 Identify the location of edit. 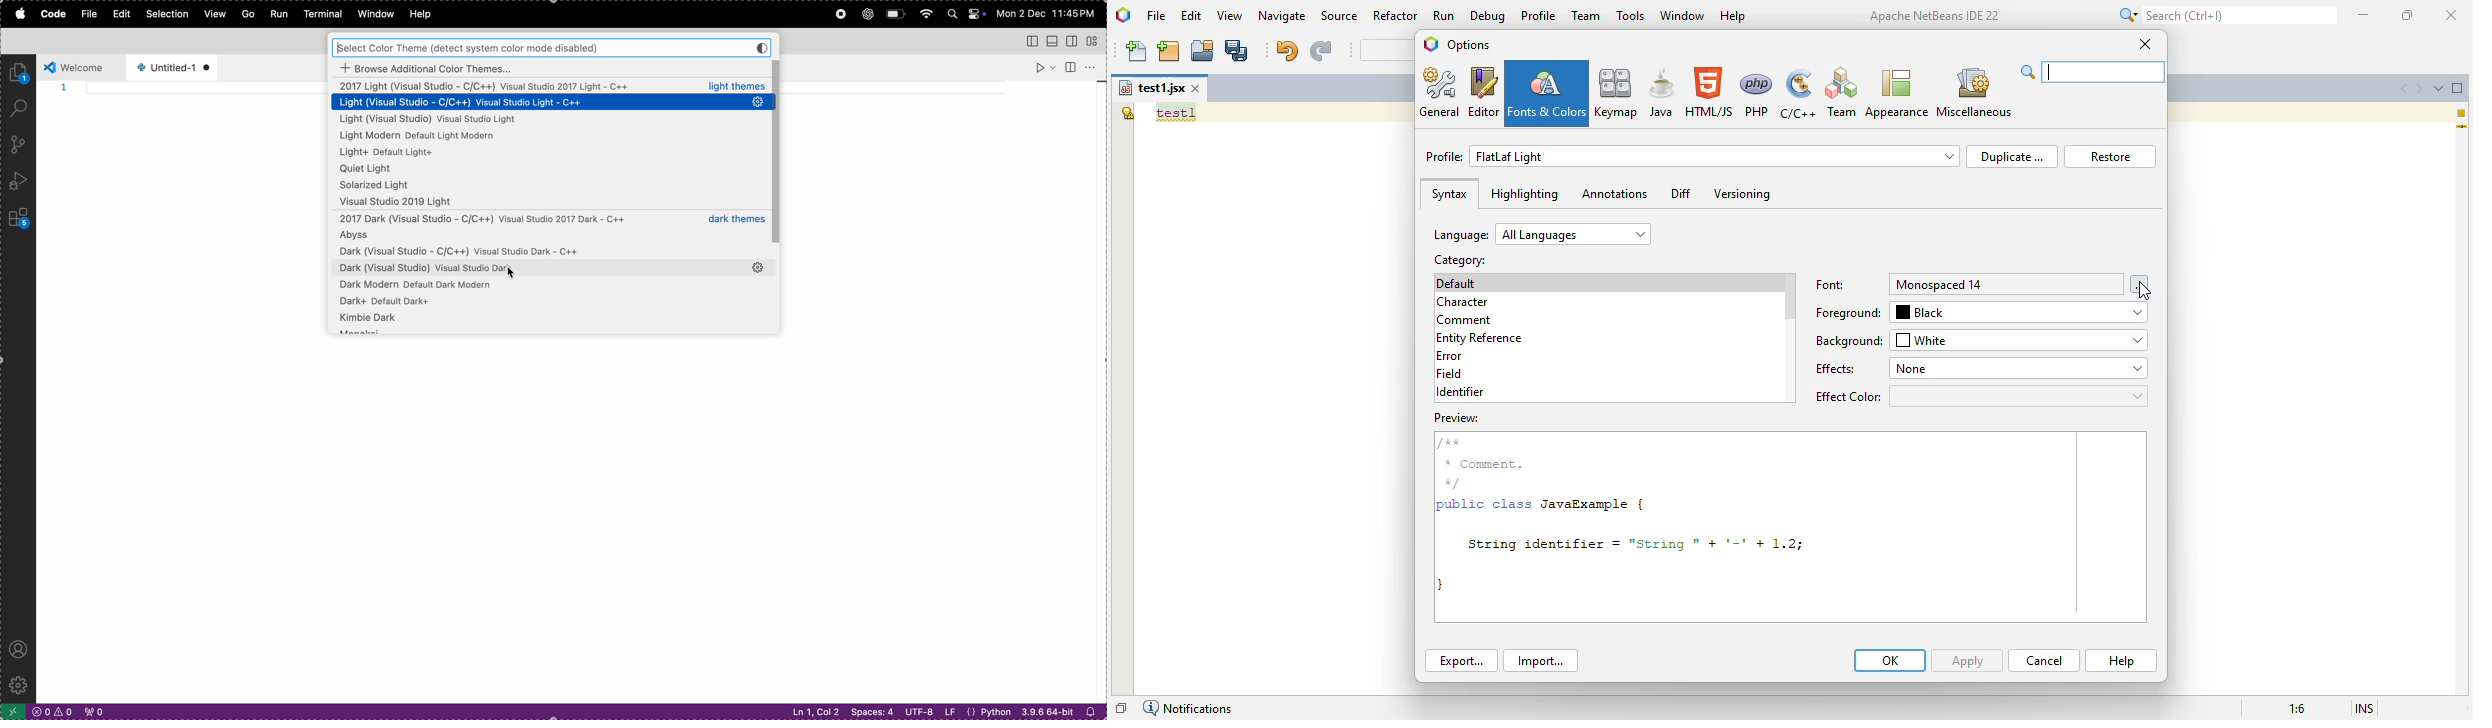
(1192, 15).